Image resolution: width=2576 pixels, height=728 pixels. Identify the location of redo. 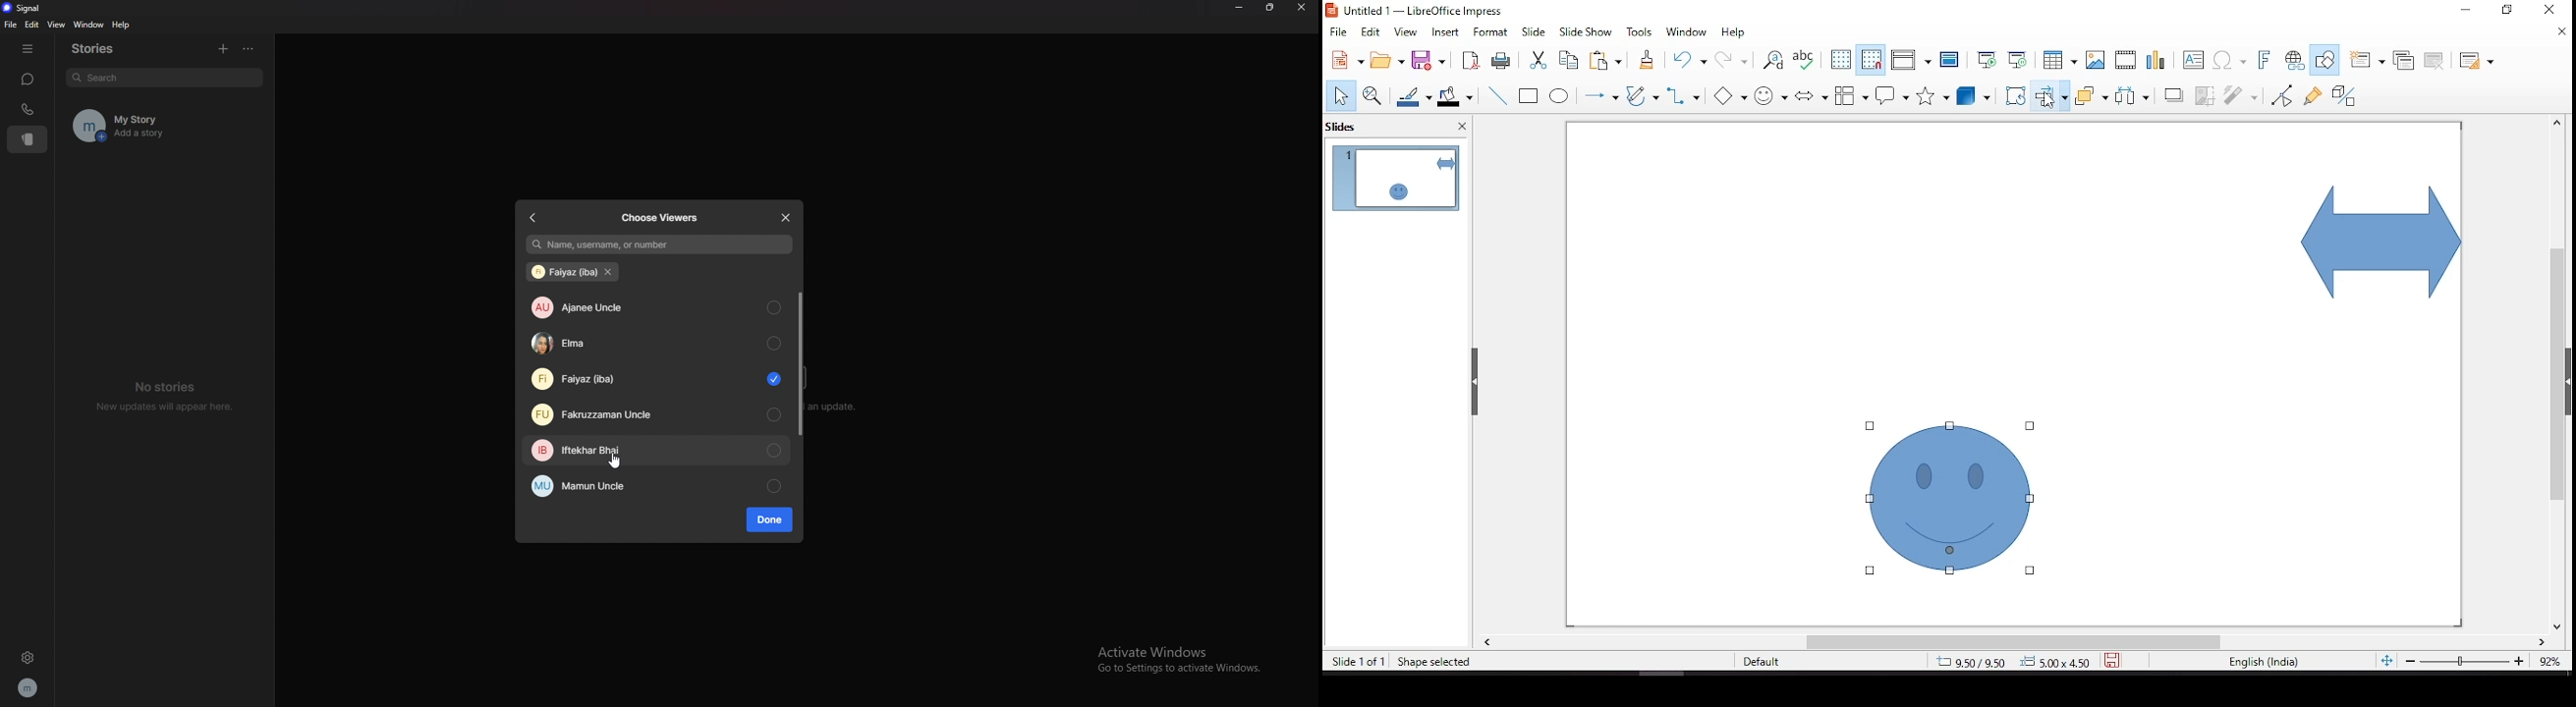
(1730, 61).